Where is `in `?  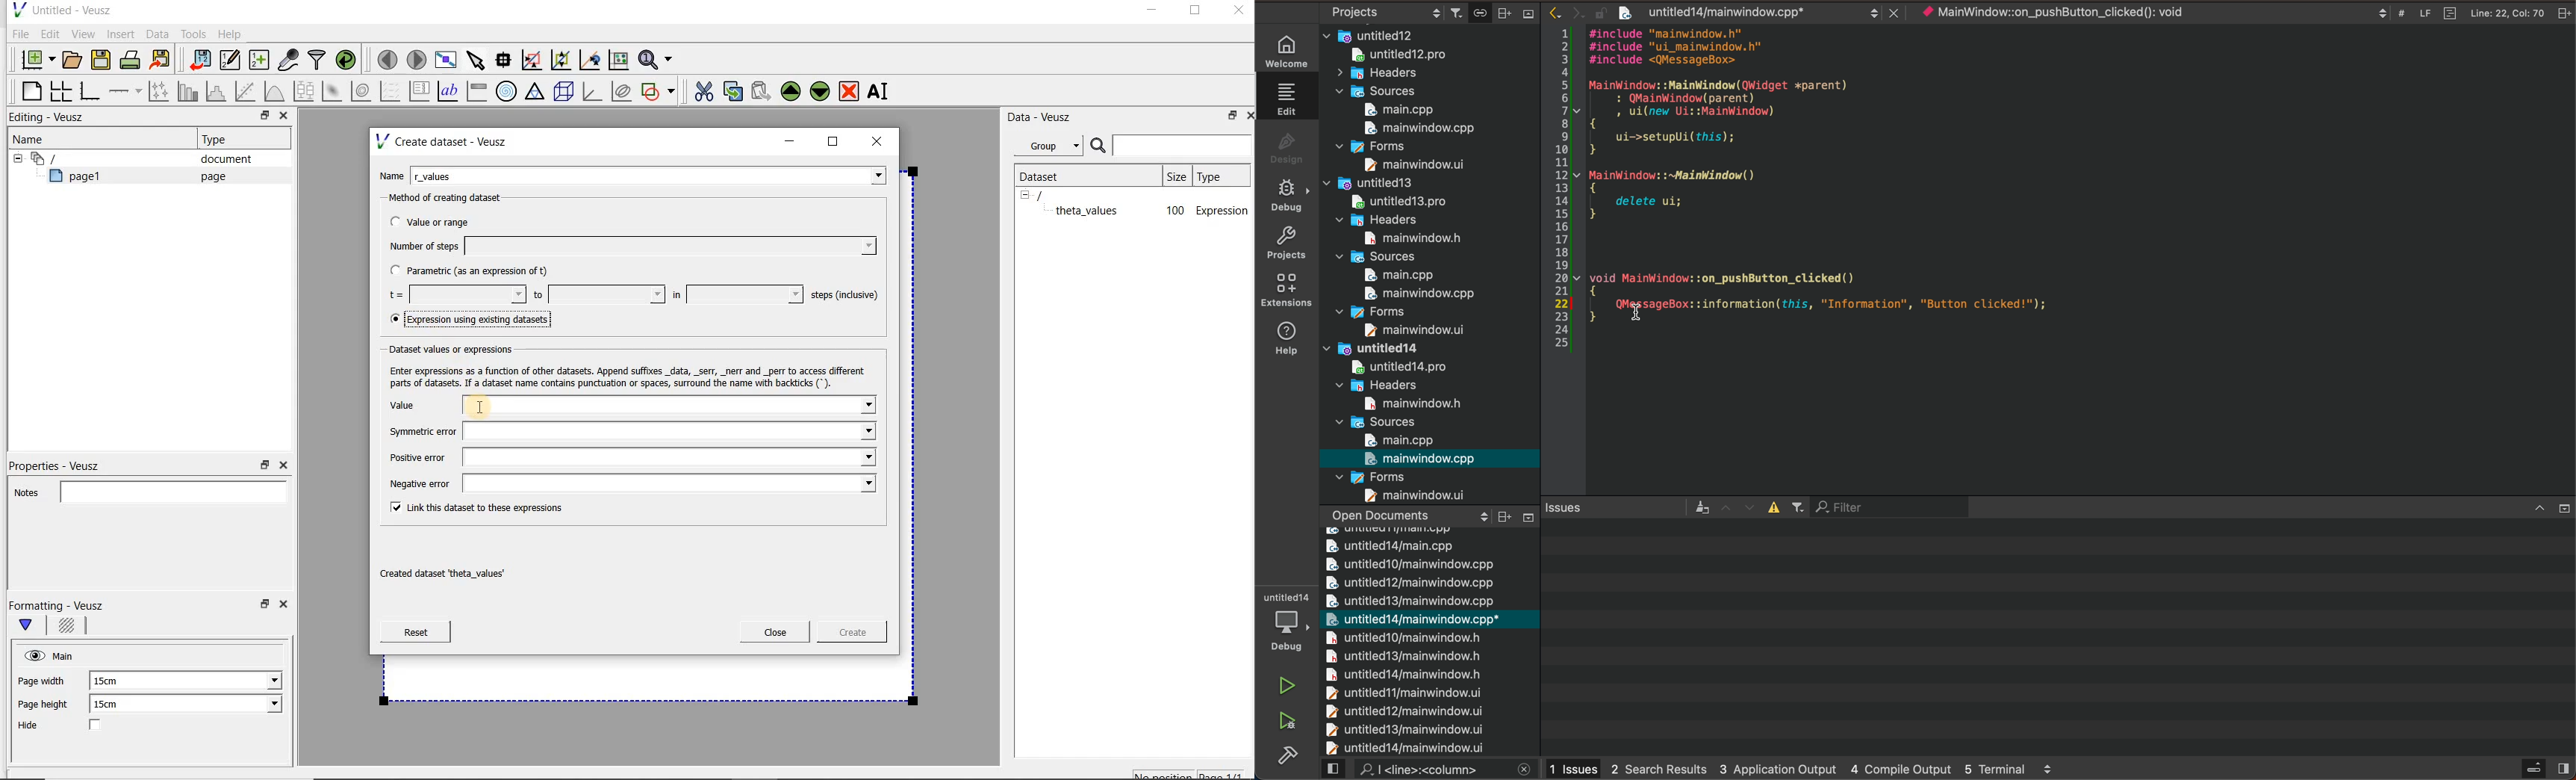
in  is located at coordinates (735, 294).